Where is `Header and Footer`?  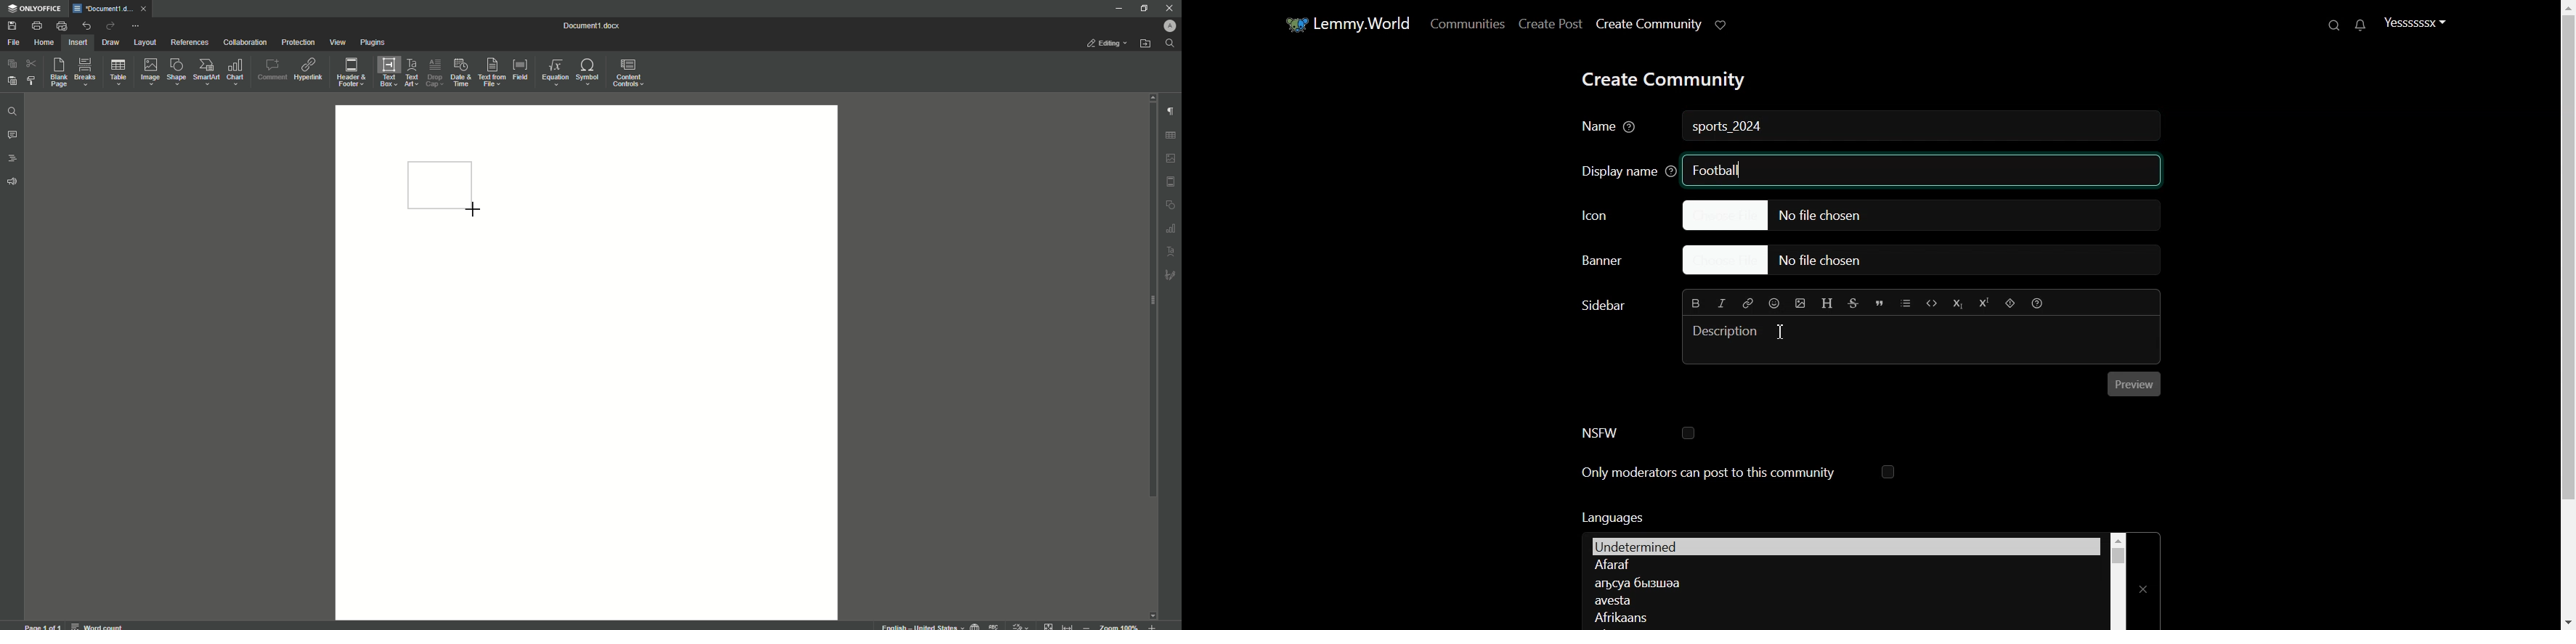 Header and Footer is located at coordinates (350, 73).